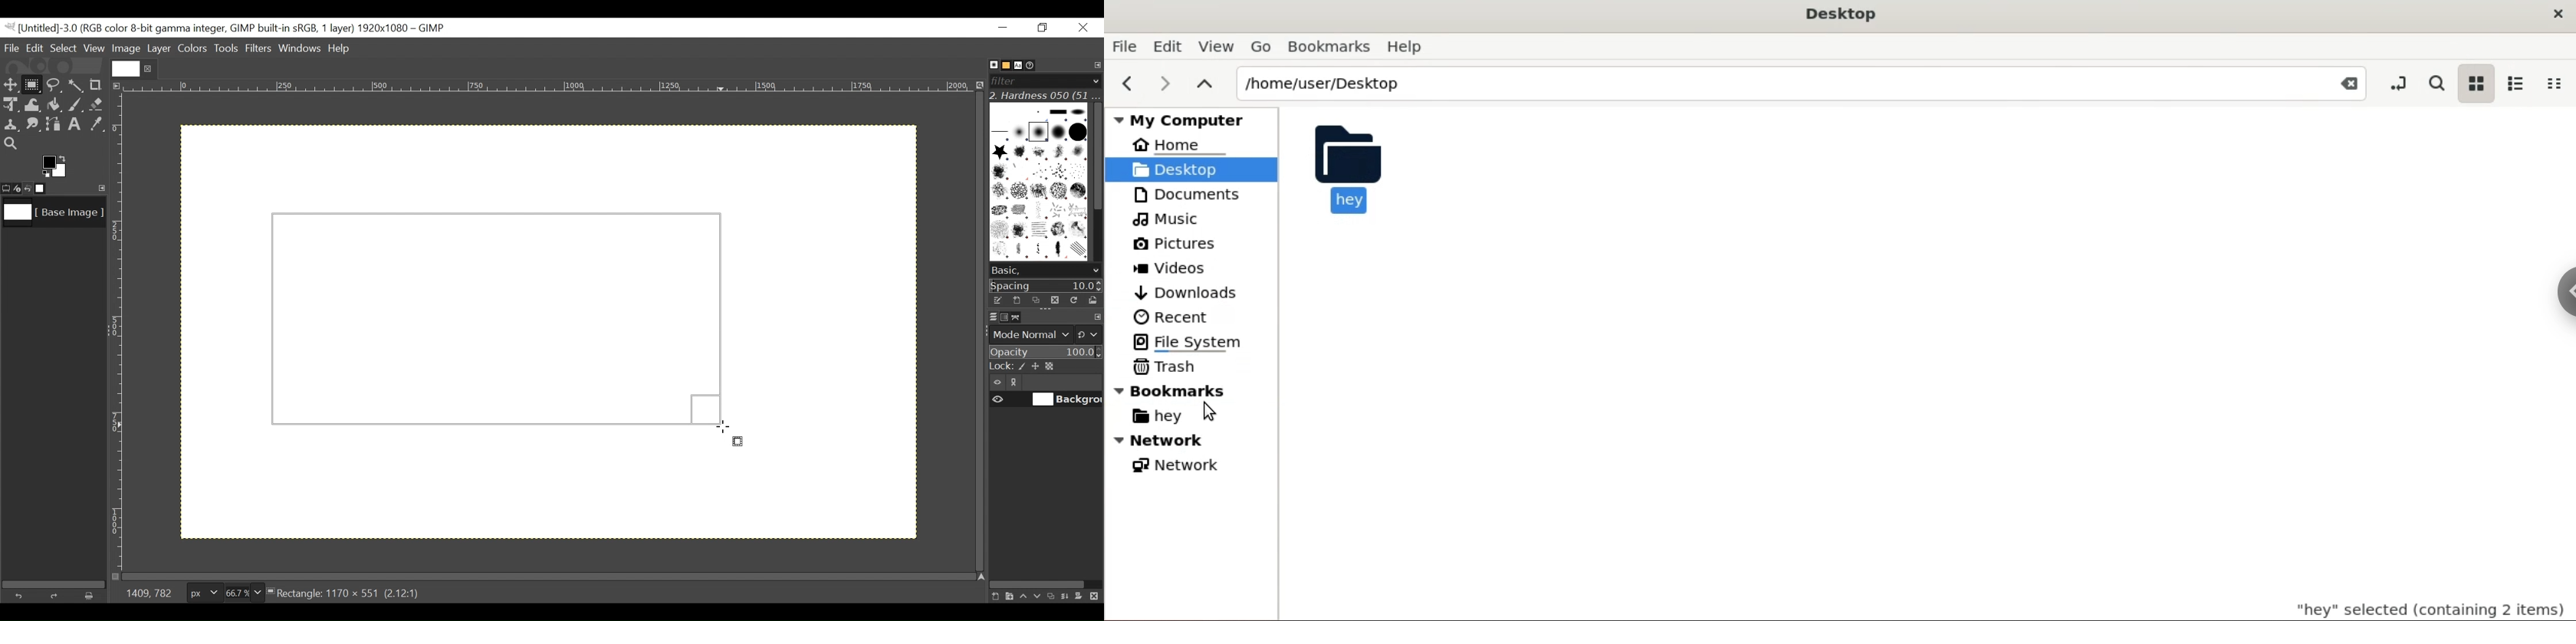  What do you see at coordinates (2394, 84) in the screenshot?
I see `toggle location entry` at bounding box center [2394, 84].